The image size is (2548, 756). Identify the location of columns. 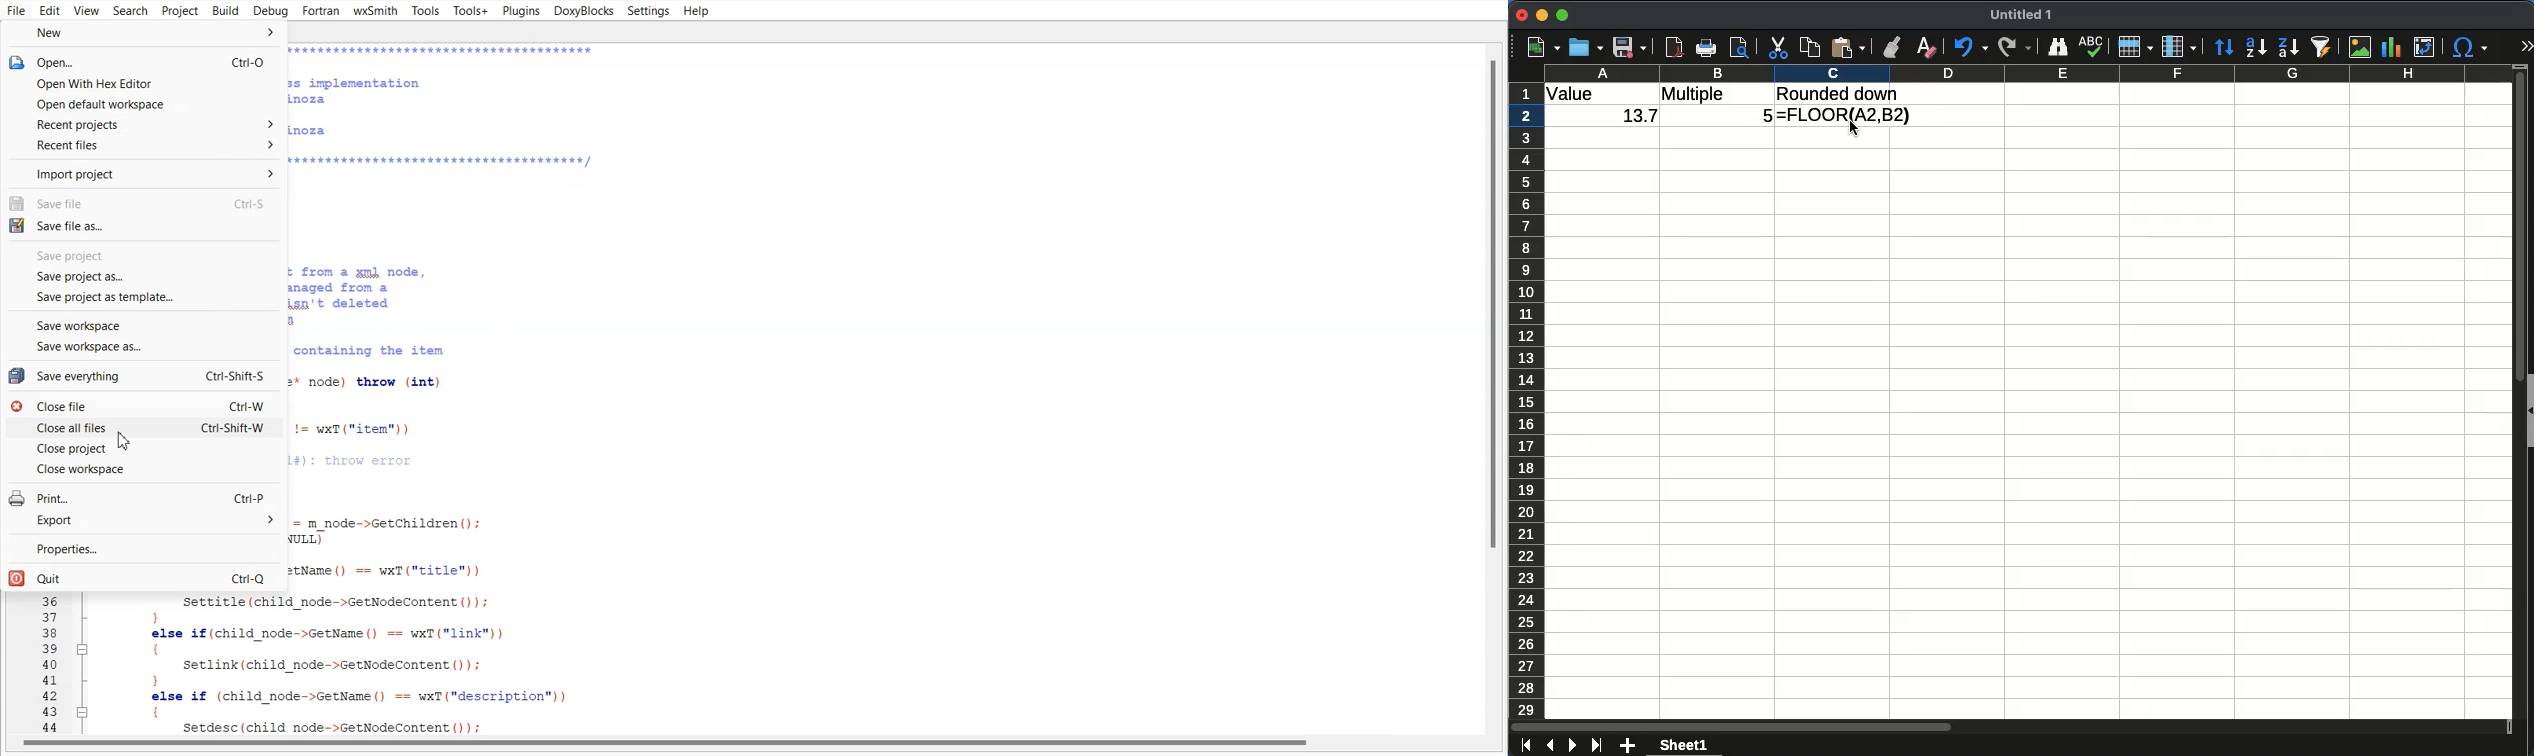
(2179, 47).